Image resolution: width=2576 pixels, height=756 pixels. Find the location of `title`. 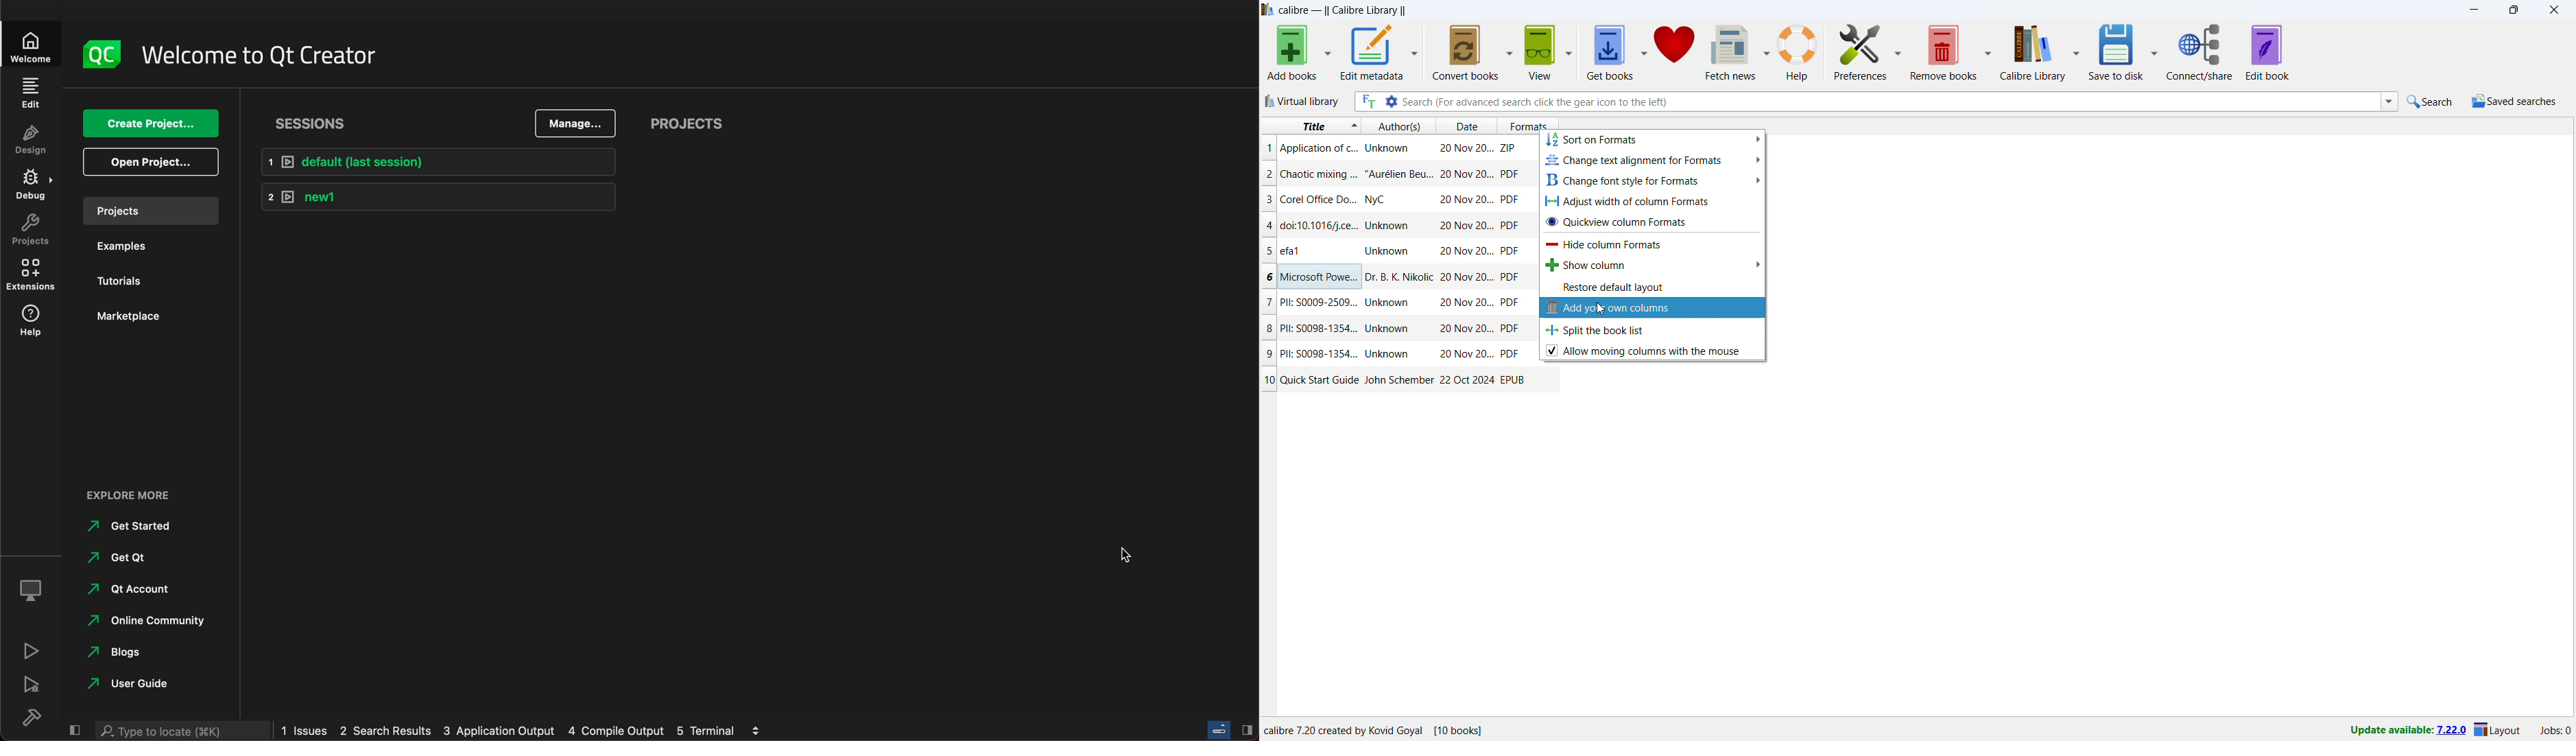

title is located at coordinates (1317, 328).